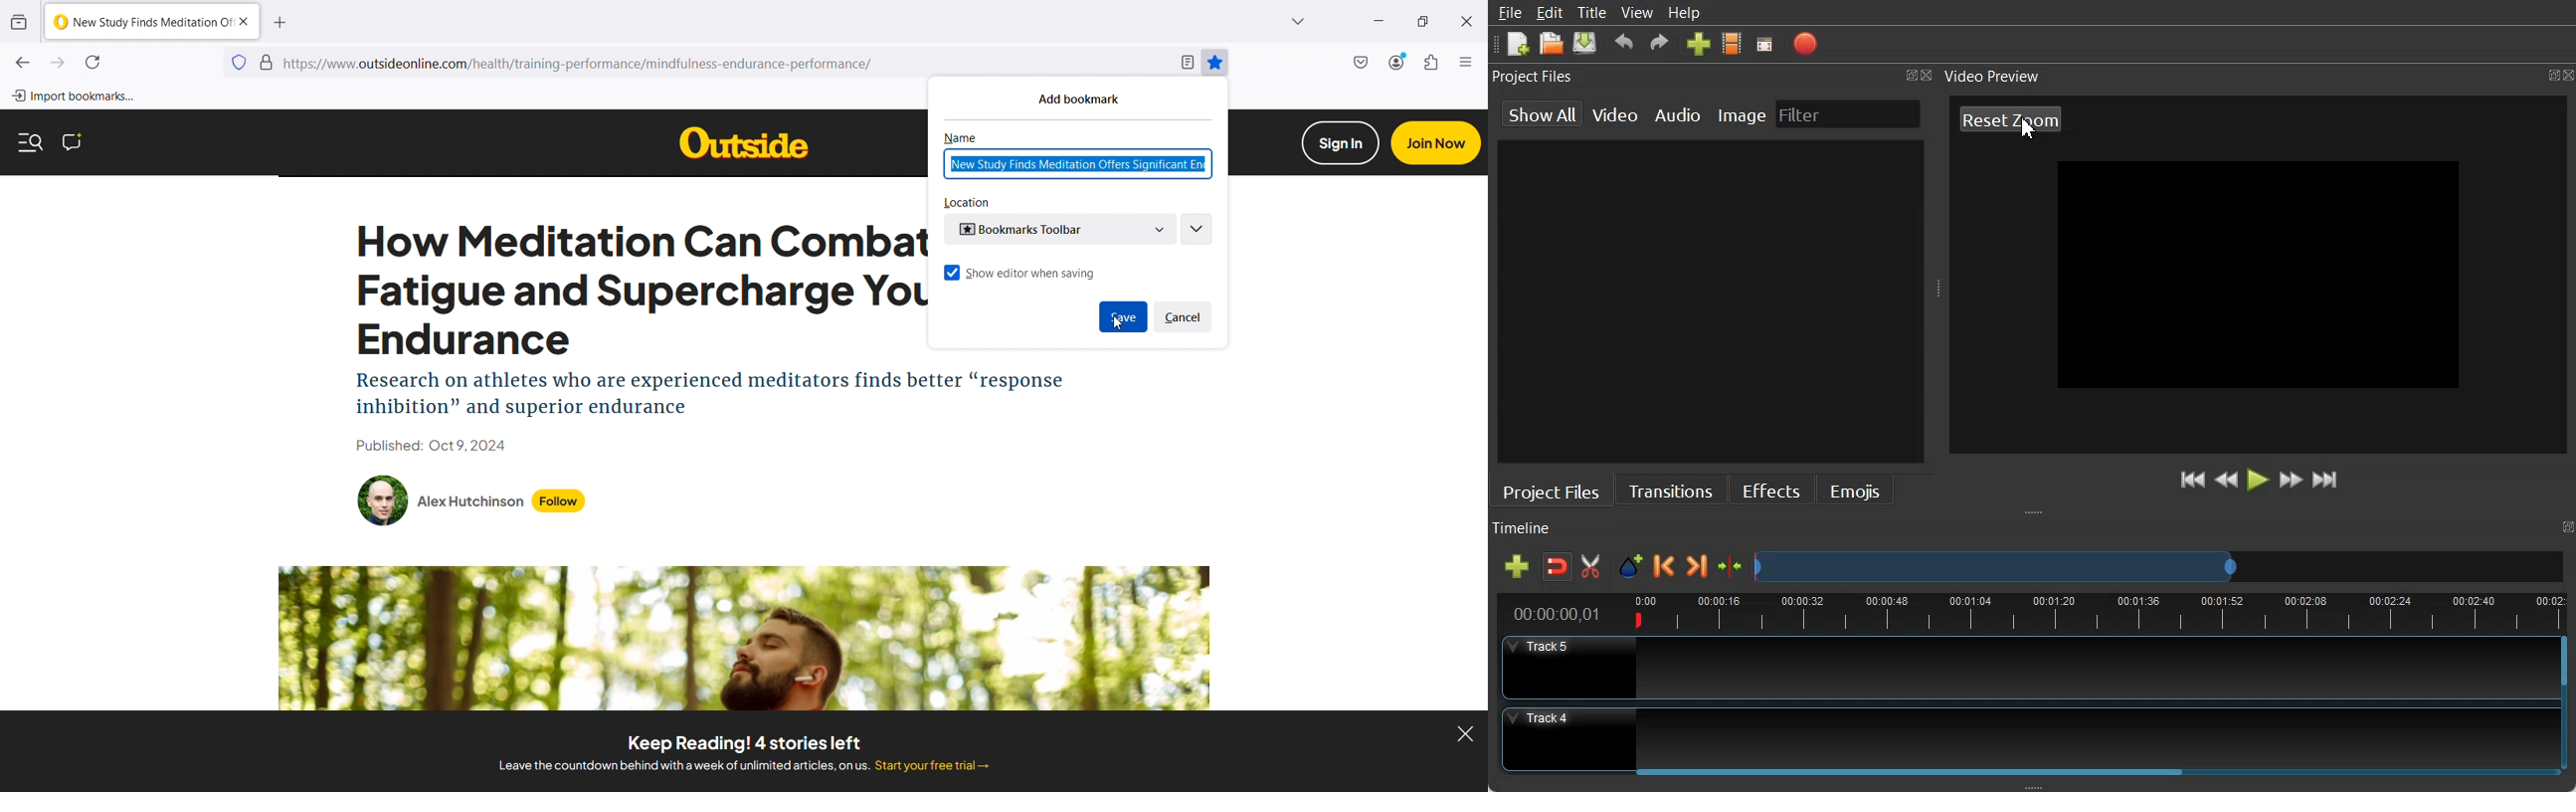 The width and height of the screenshot is (2576, 812). What do you see at coordinates (1511, 13) in the screenshot?
I see `File` at bounding box center [1511, 13].